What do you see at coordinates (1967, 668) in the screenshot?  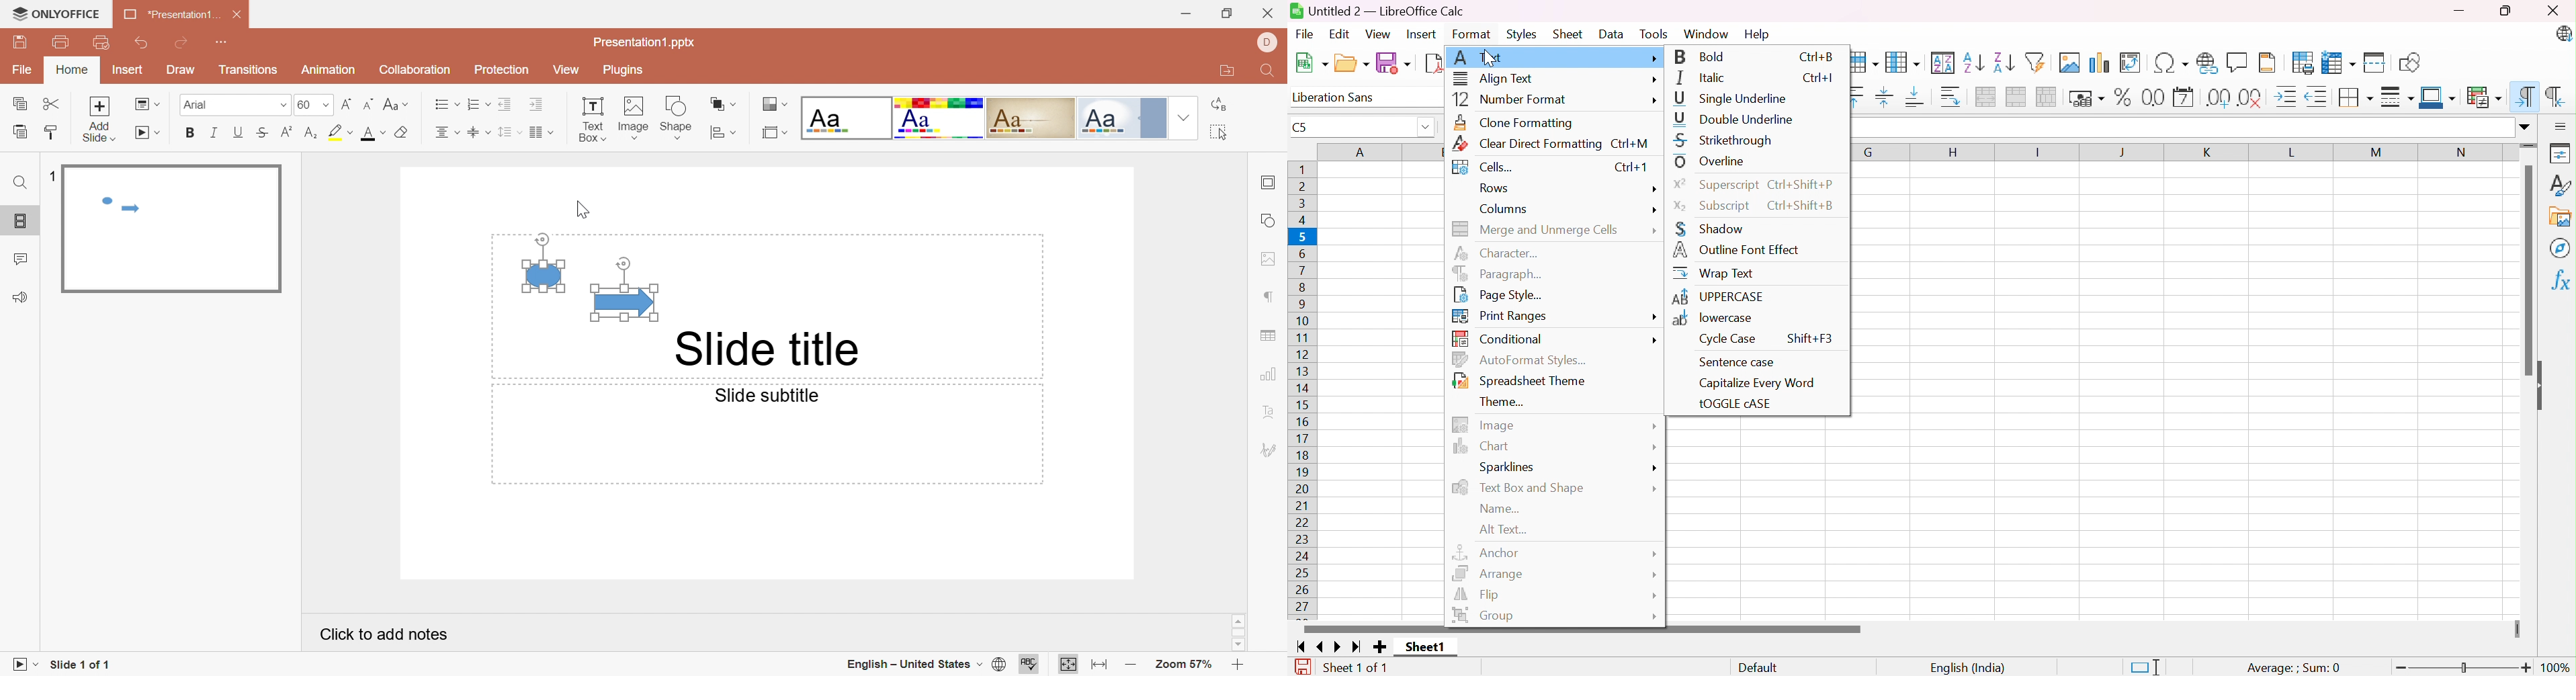 I see `English (India)` at bounding box center [1967, 668].